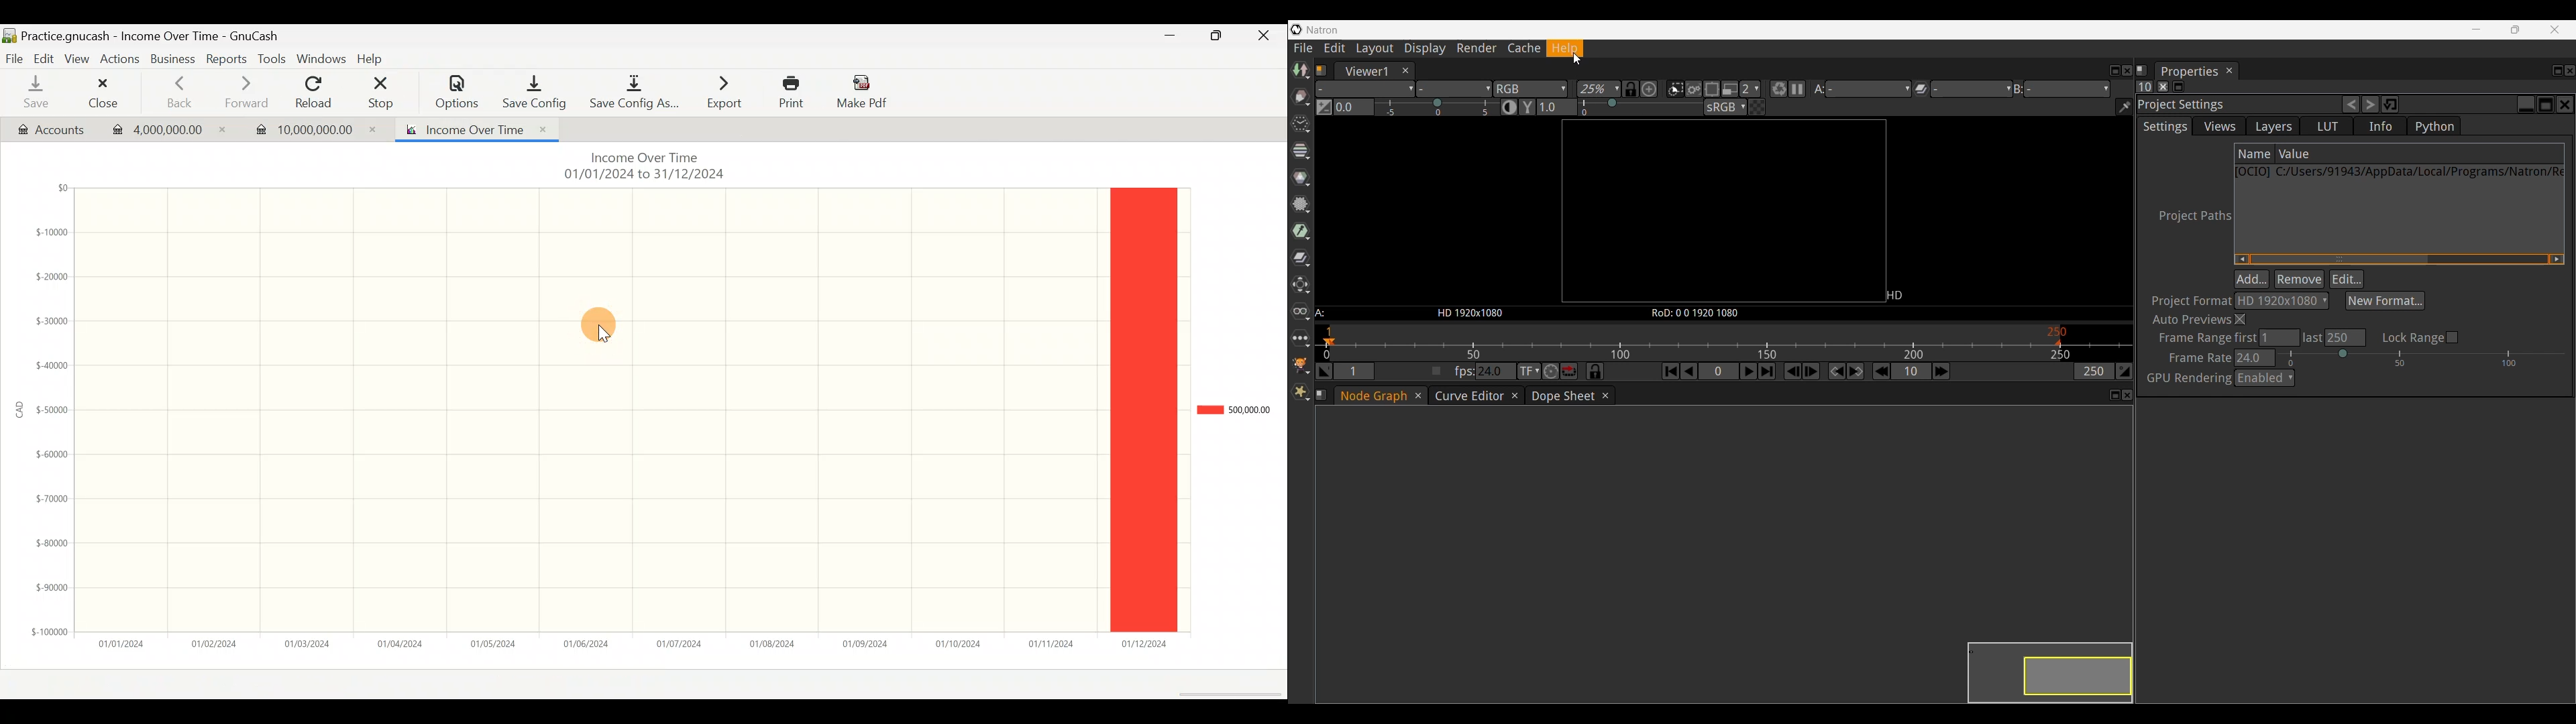 The width and height of the screenshot is (2576, 728). What do you see at coordinates (269, 58) in the screenshot?
I see `Tools` at bounding box center [269, 58].